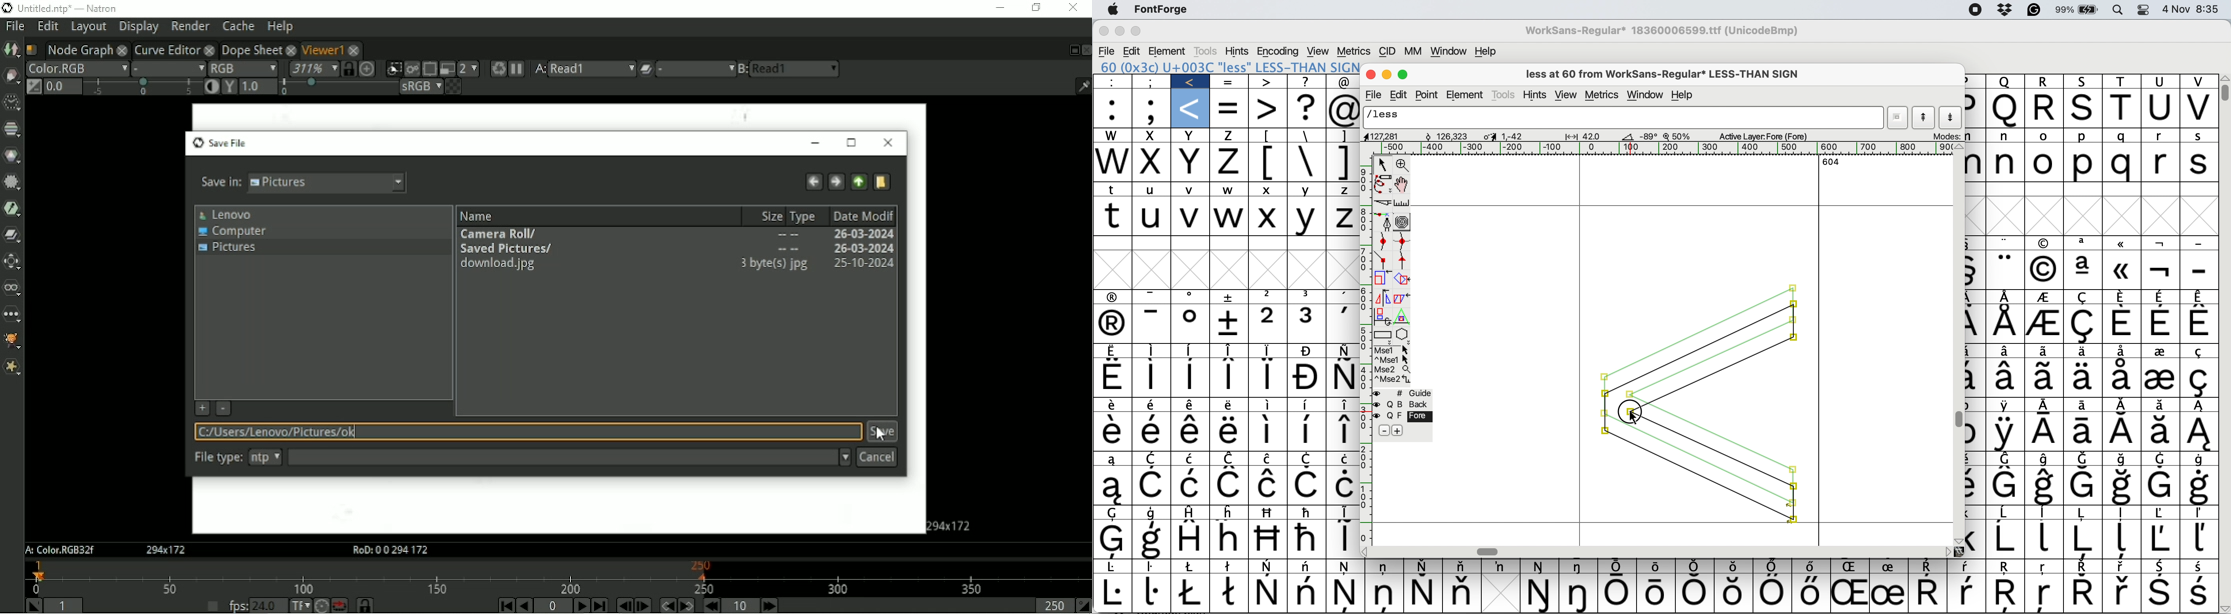 This screenshot has height=616, width=2240. I want to click on p, so click(2083, 137).